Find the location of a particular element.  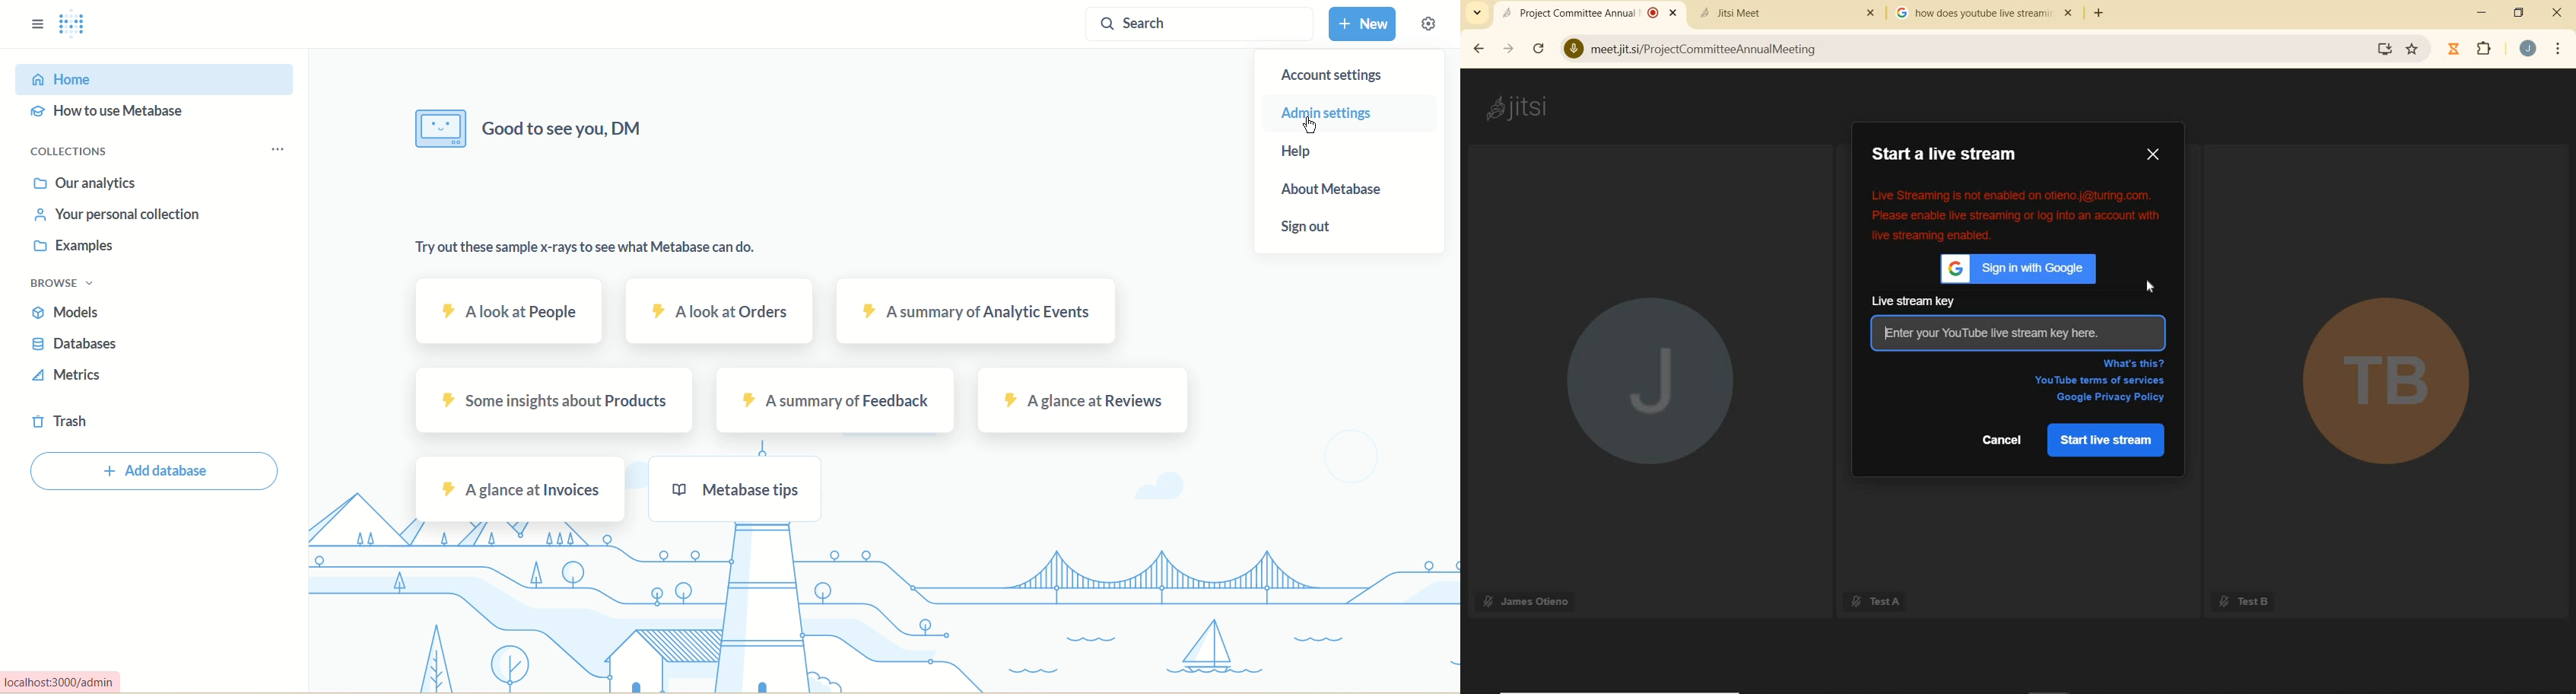

minimize is located at coordinates (2481, 14).